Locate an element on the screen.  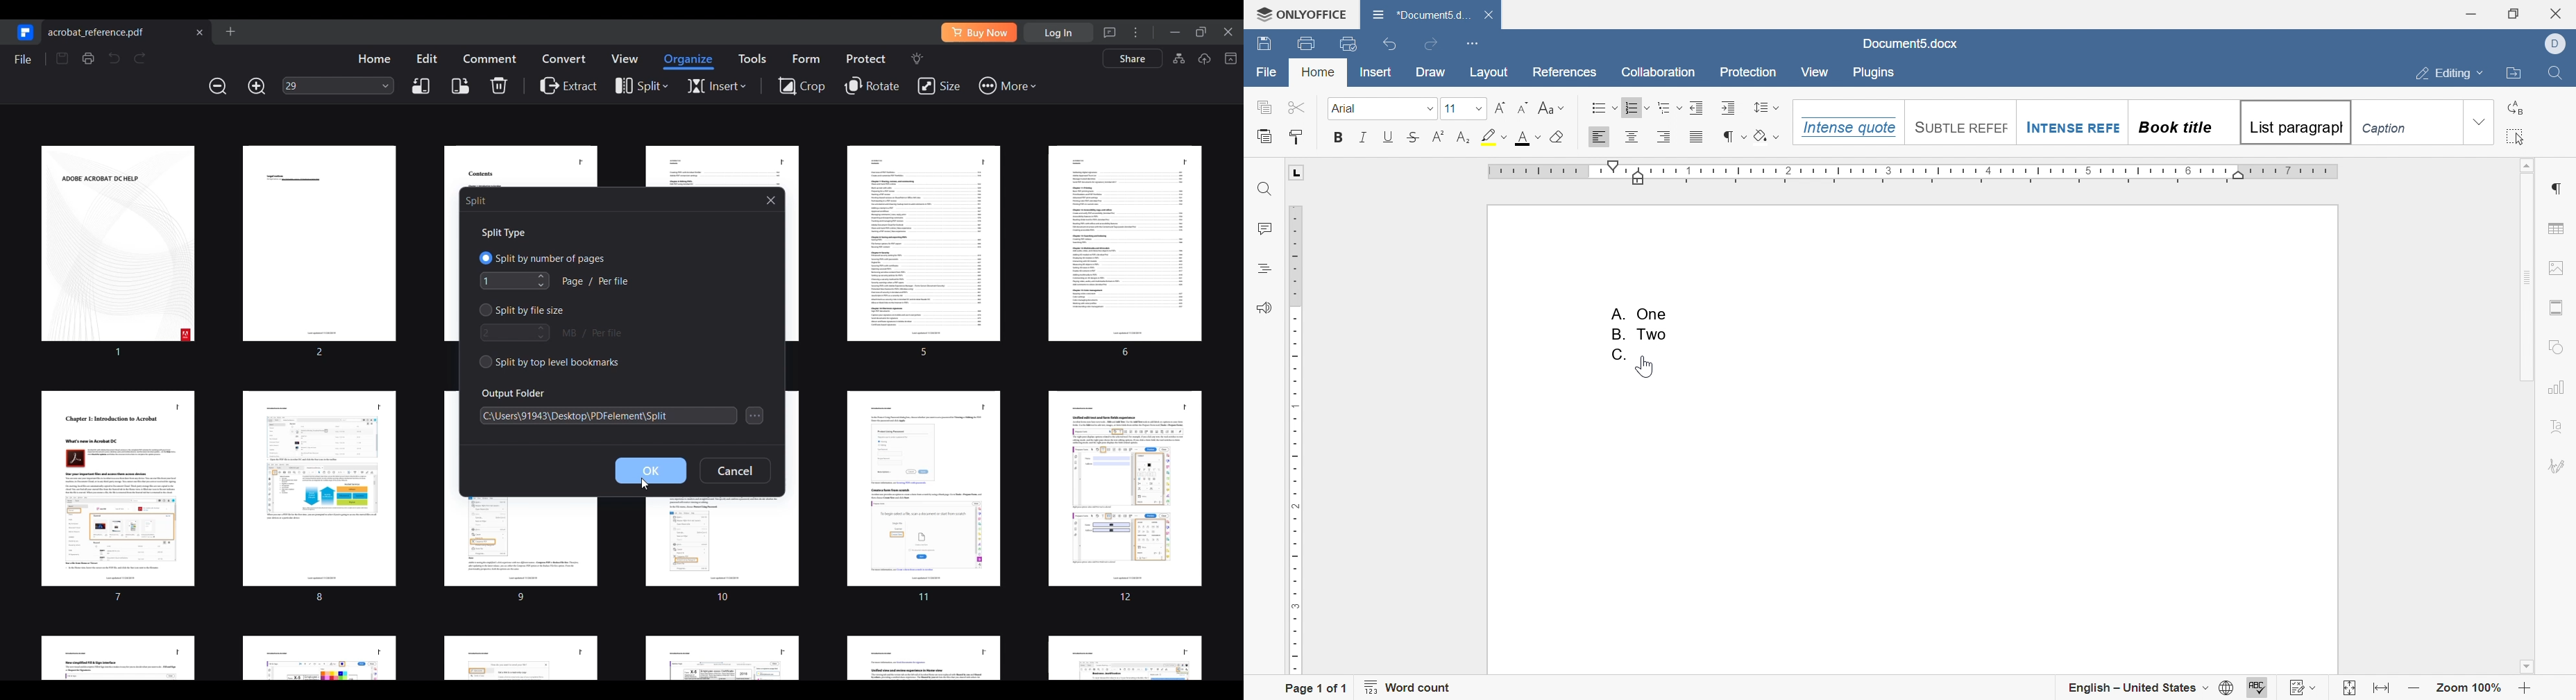
Decrement font size is located at coordinates (1523, 108).